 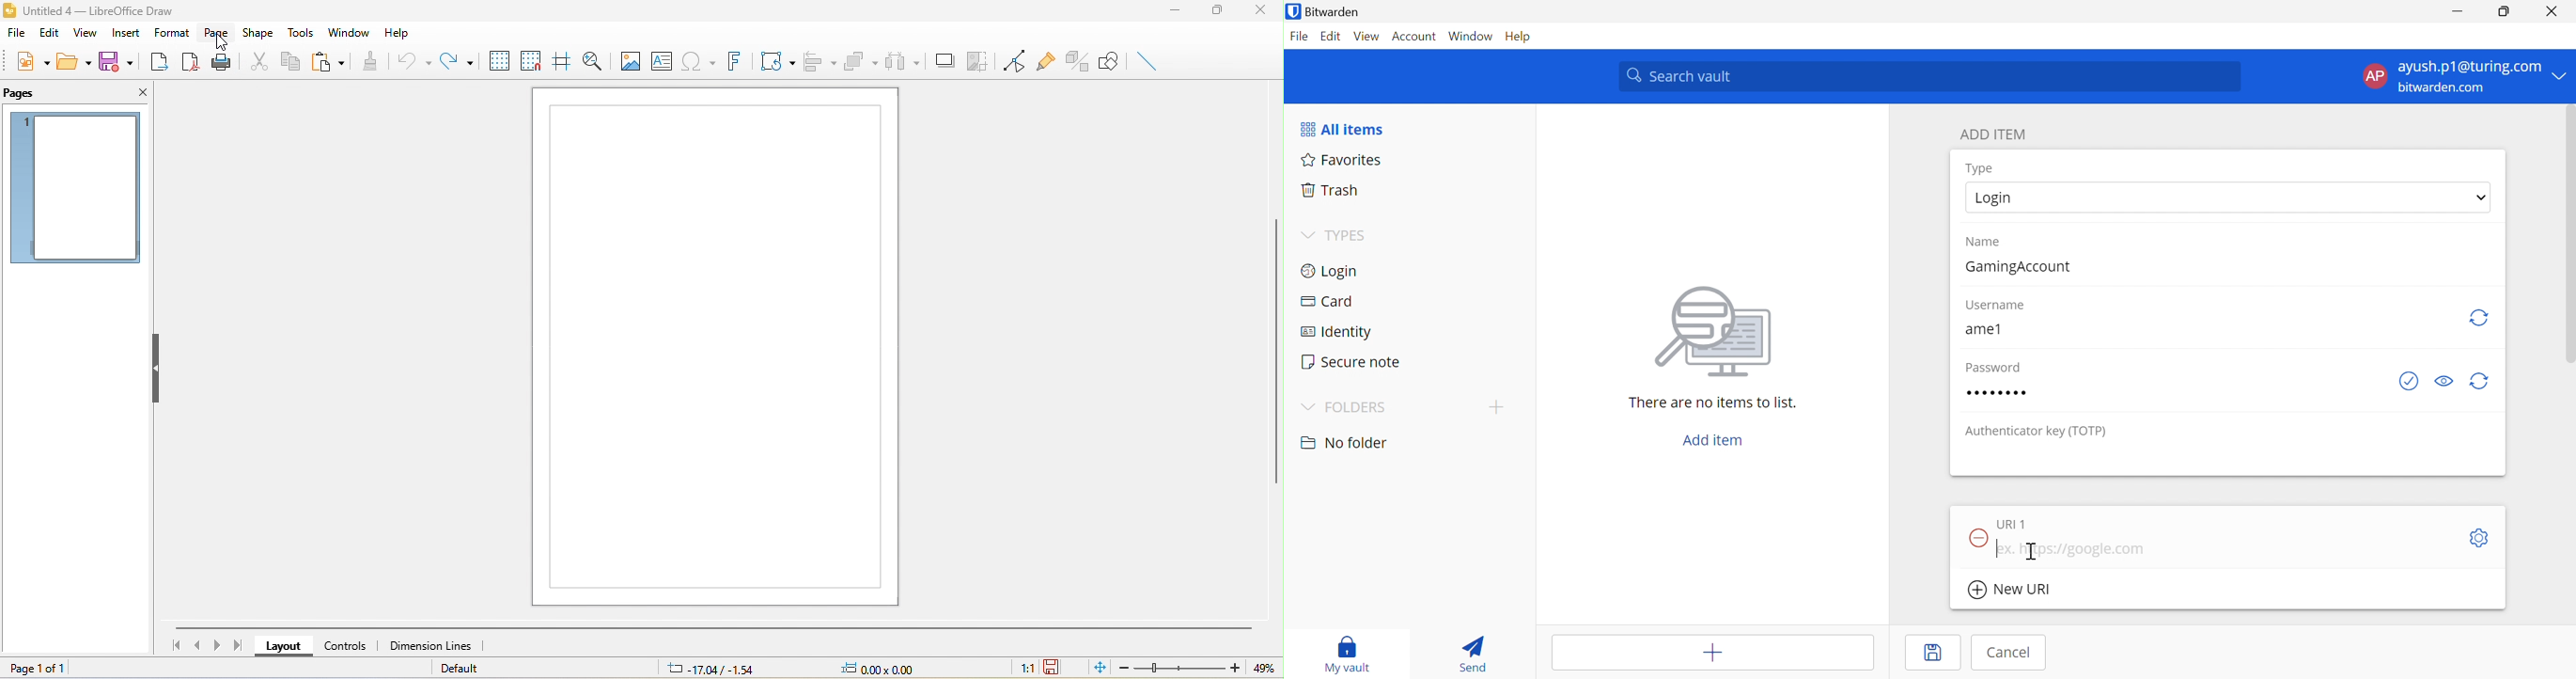 I want to click on Authenticator key (TOTP), so click(x=2040, y=431).